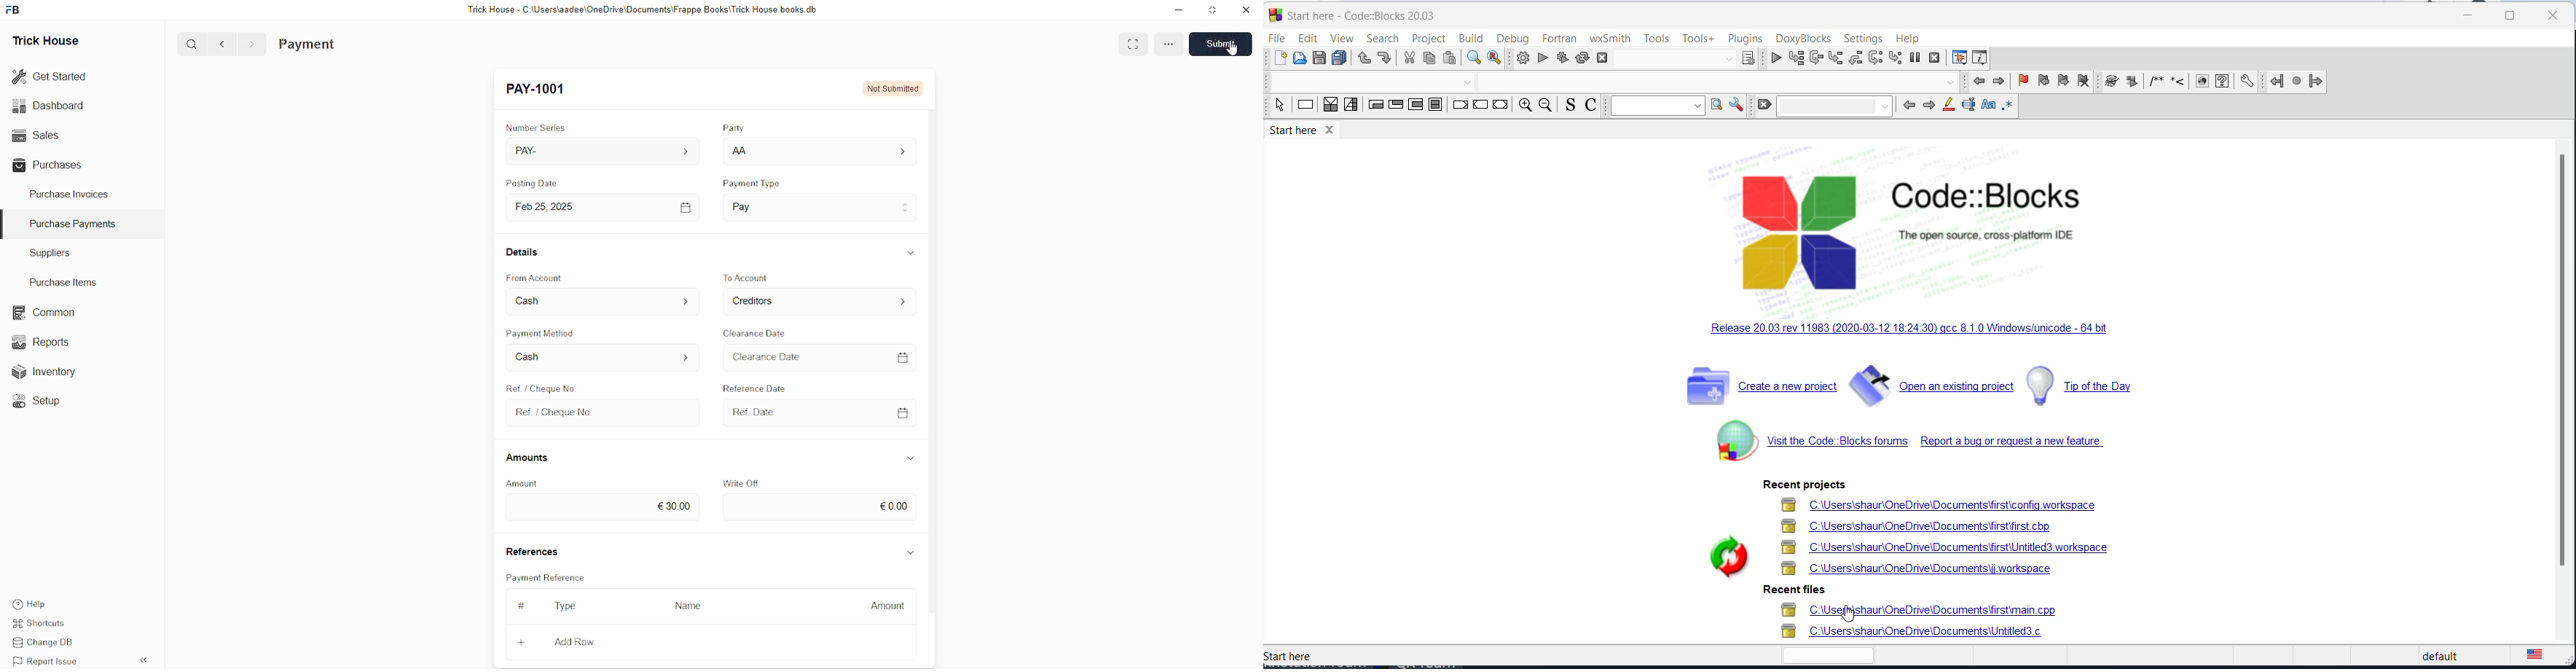 This screenshot has height=672, width=2576. What do you see at coordinates (536, 481) in the screenshot?
I see `Amount` at bounding box center [536, 481].